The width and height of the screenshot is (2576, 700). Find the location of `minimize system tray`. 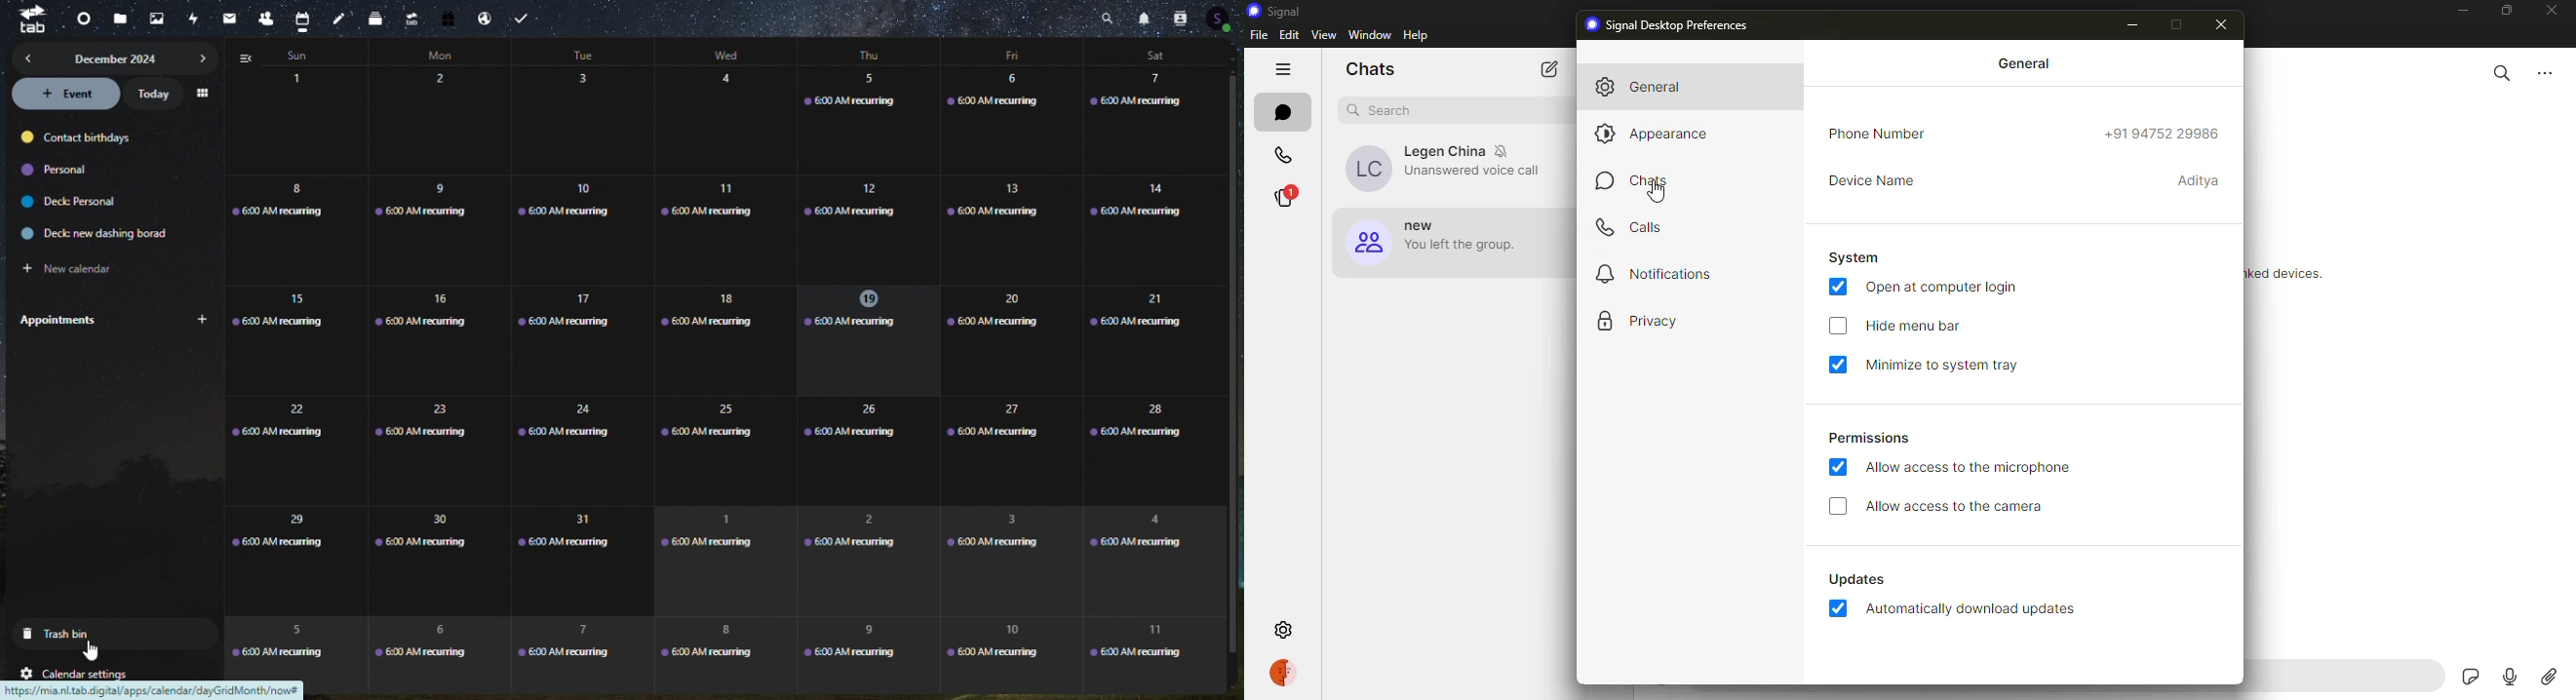

minimize system tray is located at coordinates (1952, 365).